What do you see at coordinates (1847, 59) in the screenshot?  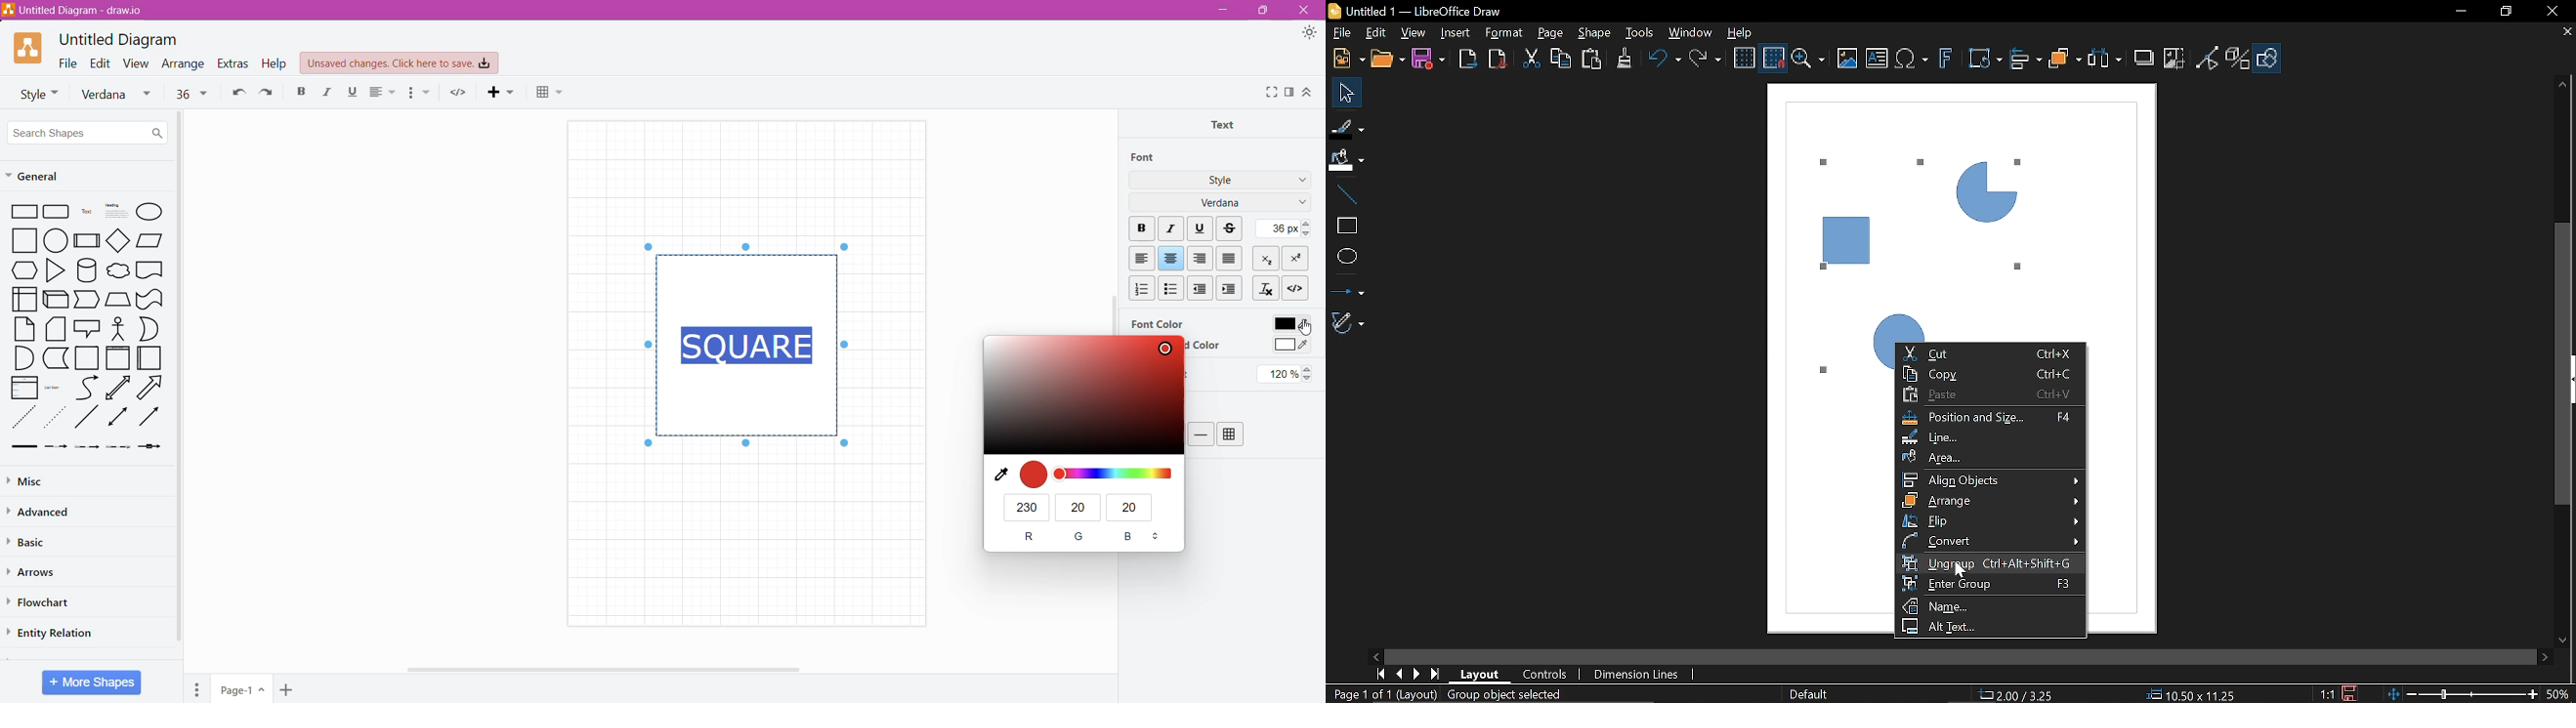 I see `Insert image` at bounding box center [1847, 59].